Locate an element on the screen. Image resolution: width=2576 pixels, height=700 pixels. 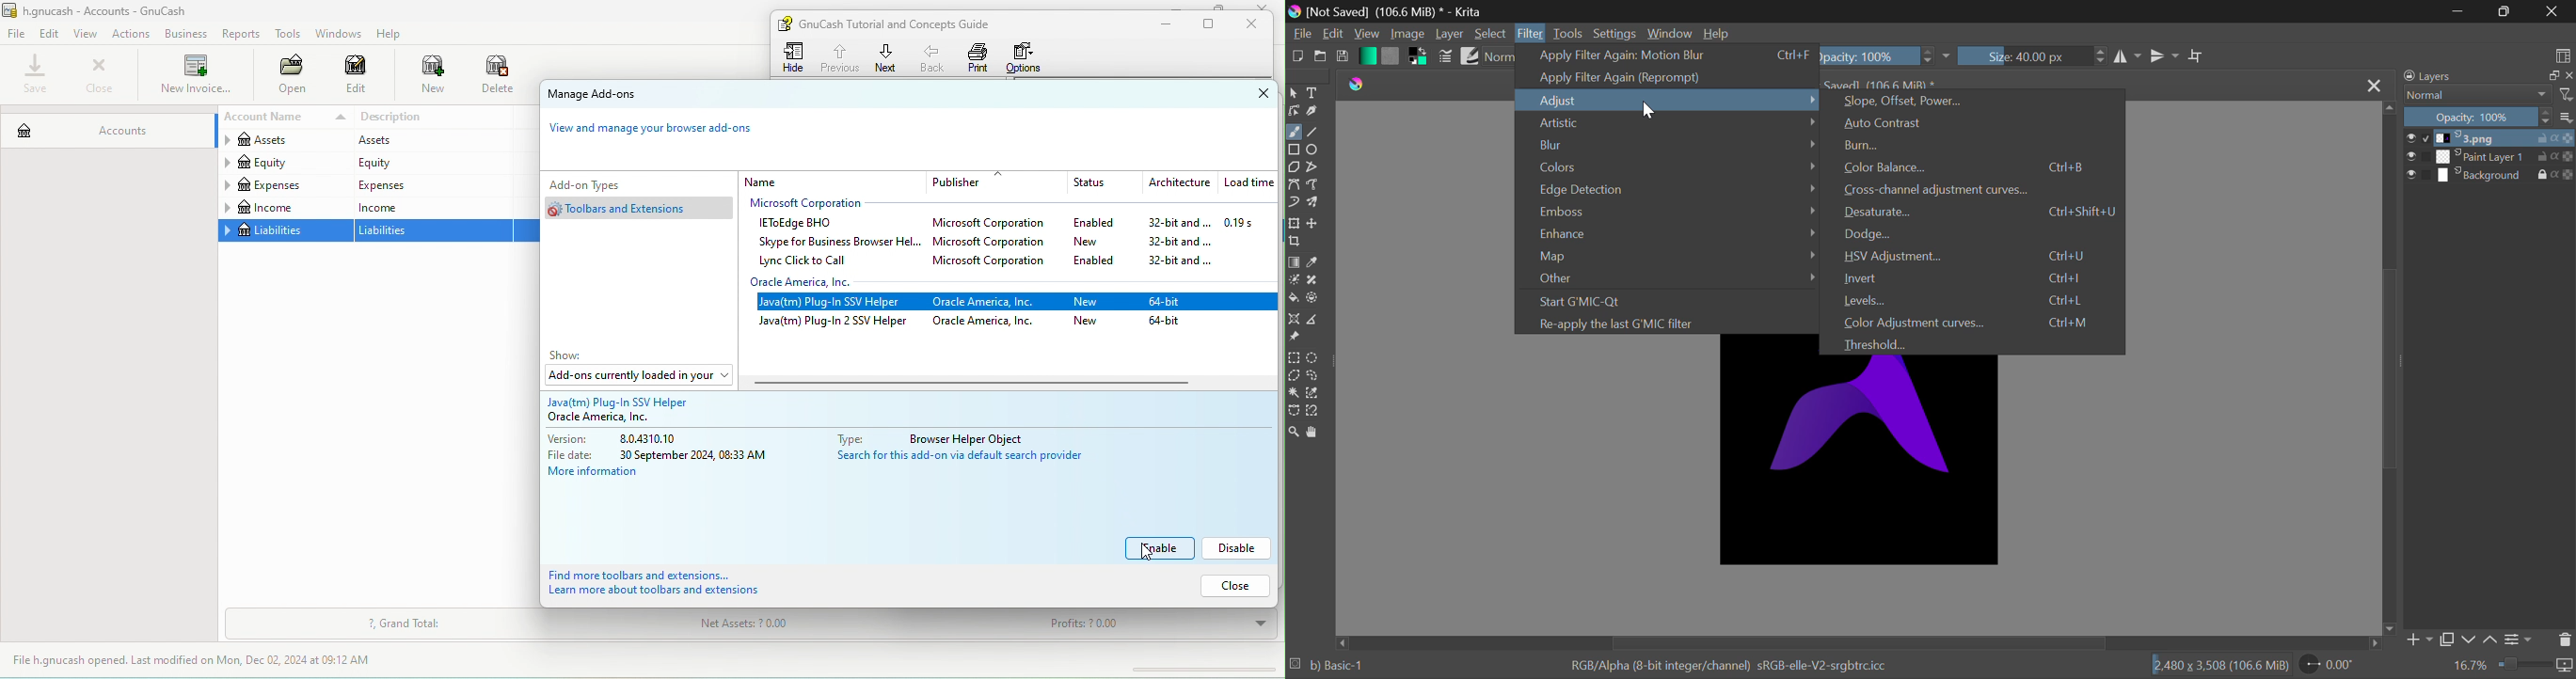
oracle america lnc is located at coordinates (625, 418).